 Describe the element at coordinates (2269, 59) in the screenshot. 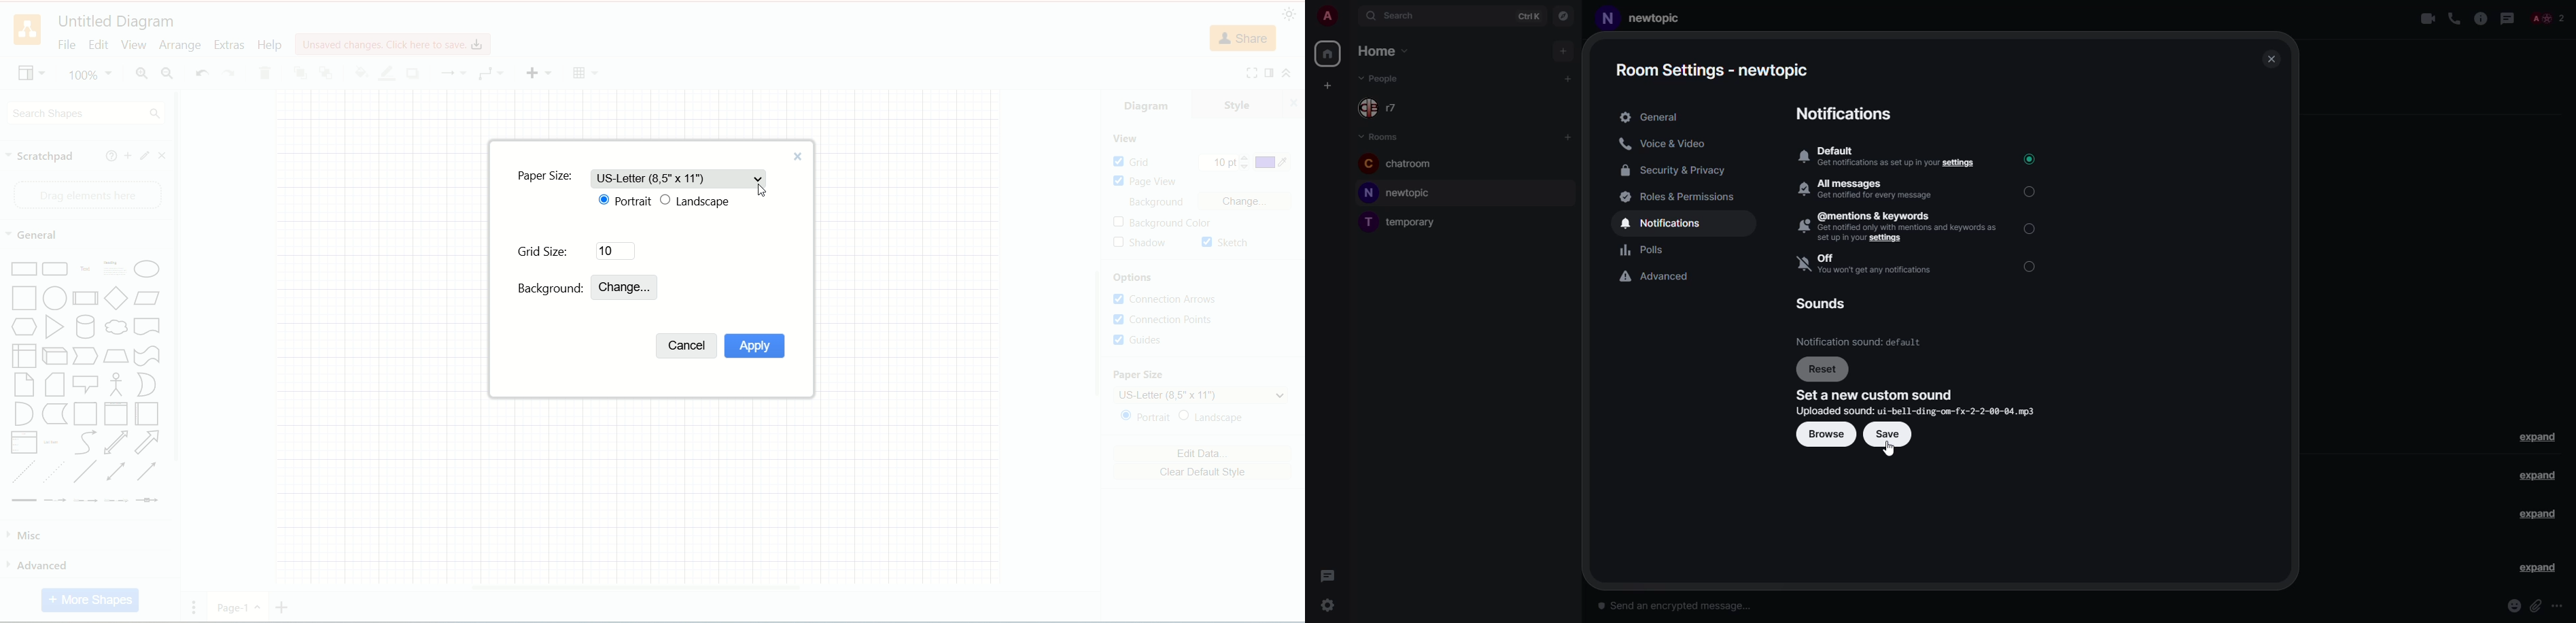

I see `close` at that location.